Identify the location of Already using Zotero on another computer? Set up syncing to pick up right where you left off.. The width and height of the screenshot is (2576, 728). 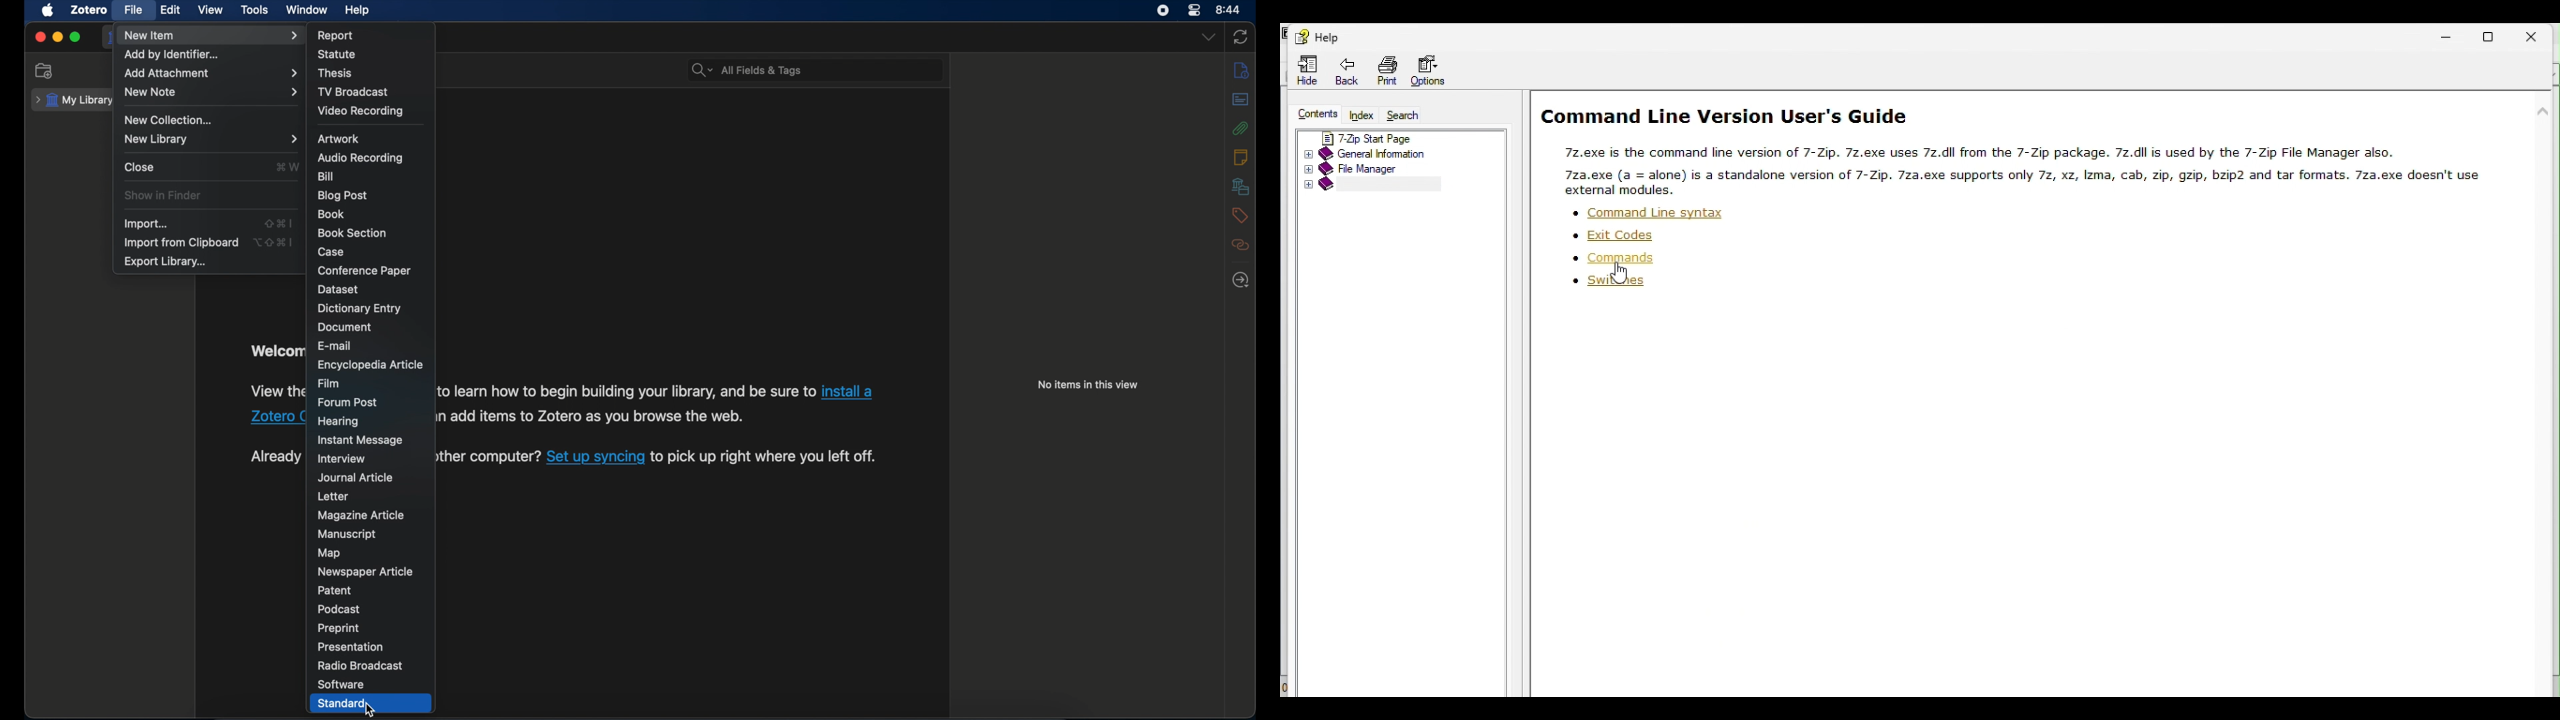
(488, 457).